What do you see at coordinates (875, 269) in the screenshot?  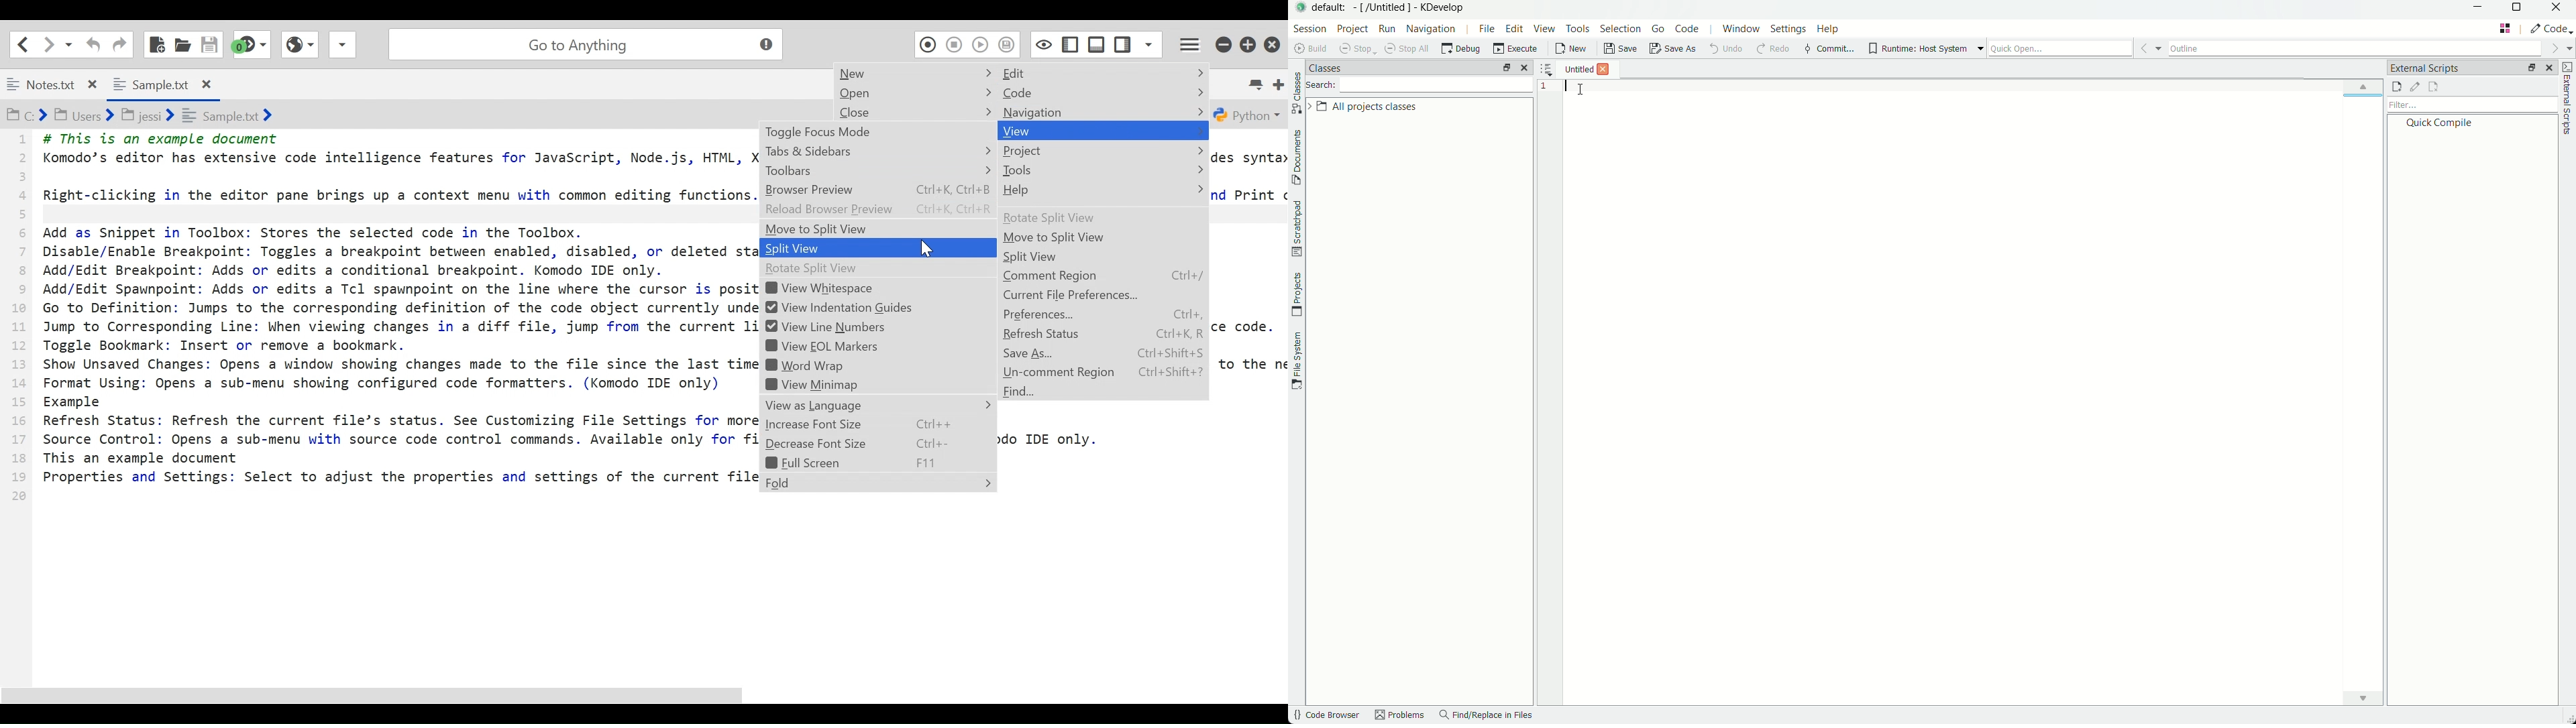 I see `Rotate Split View` at bounding box center [875, 269].